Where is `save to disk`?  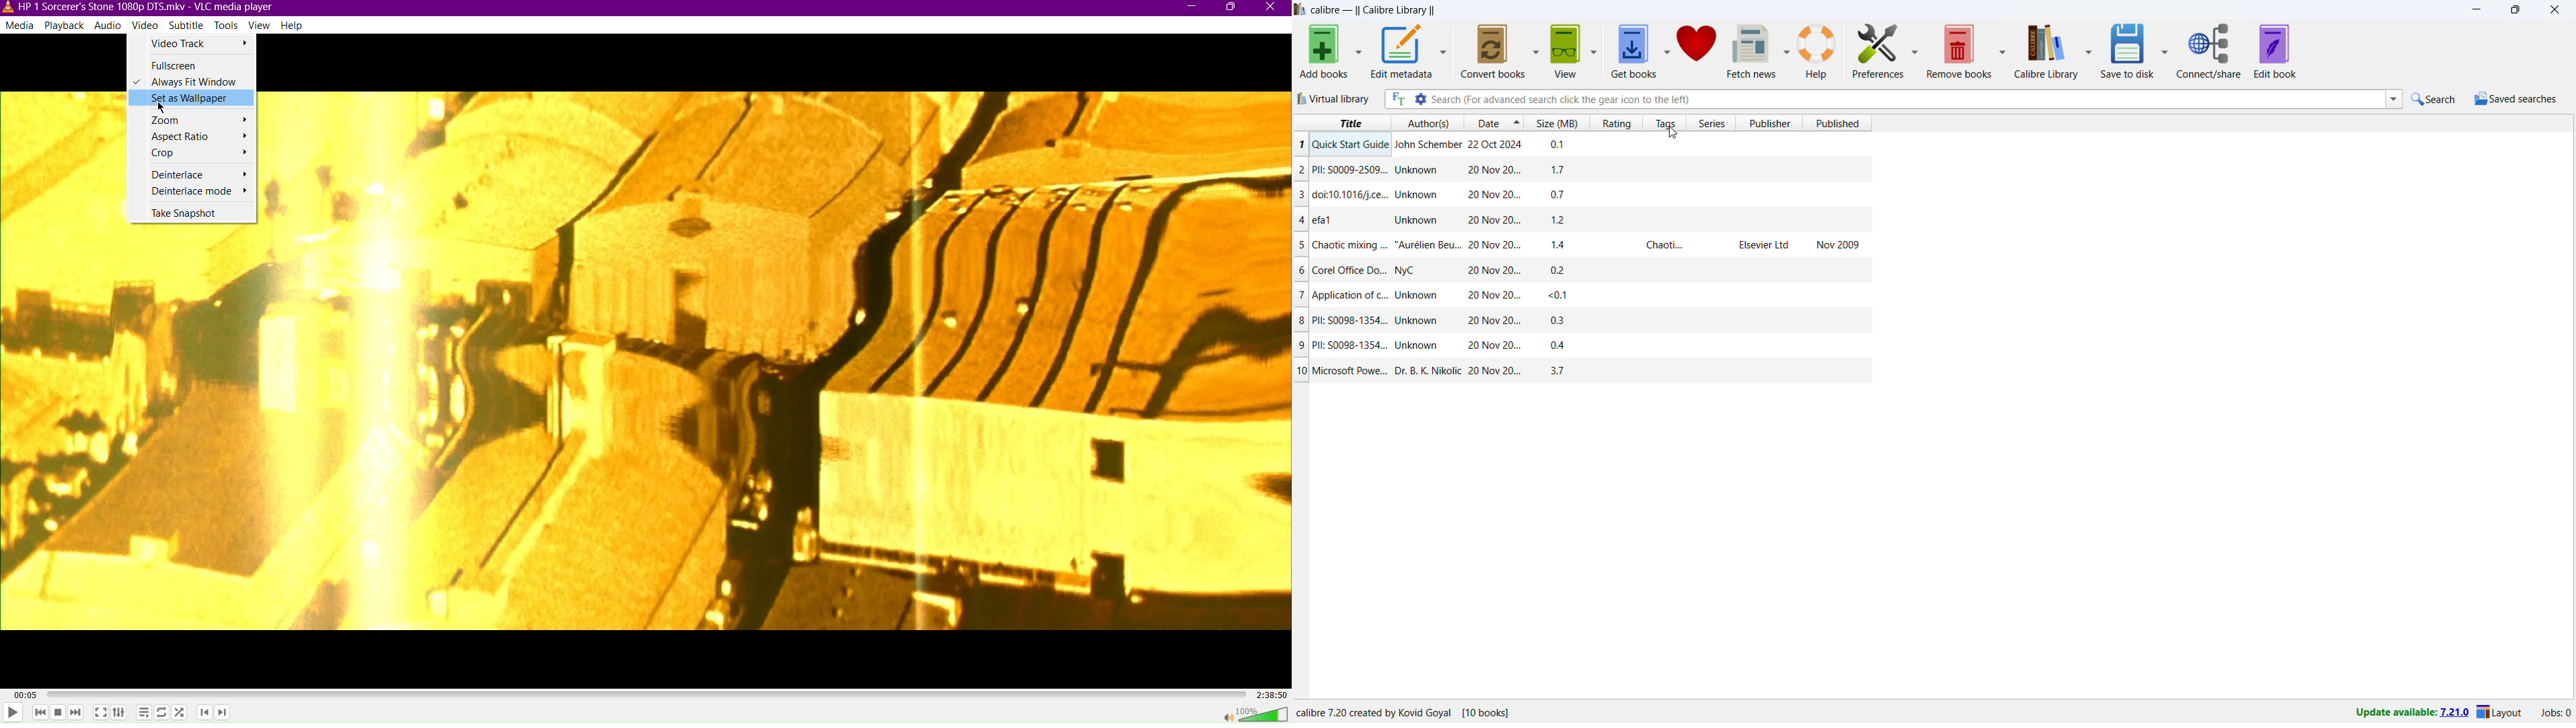 save to disk is located at coordinates (2127, 50).